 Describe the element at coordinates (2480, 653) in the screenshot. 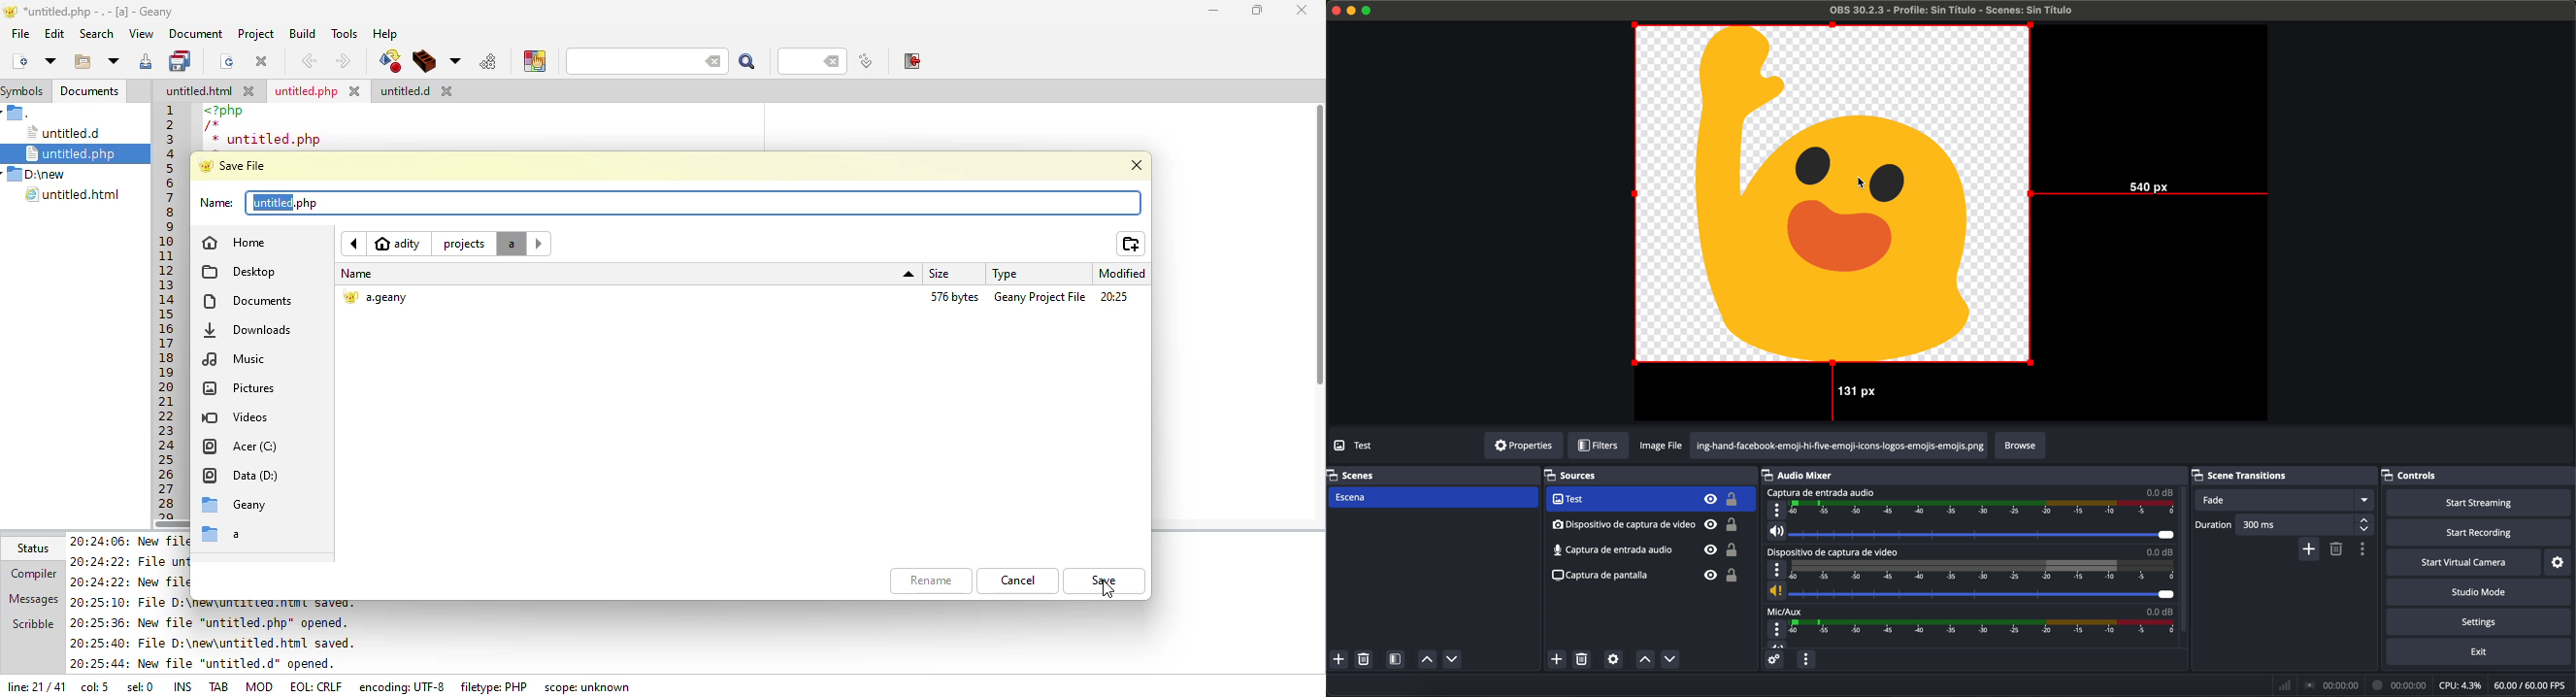

I see `exit` at that location.